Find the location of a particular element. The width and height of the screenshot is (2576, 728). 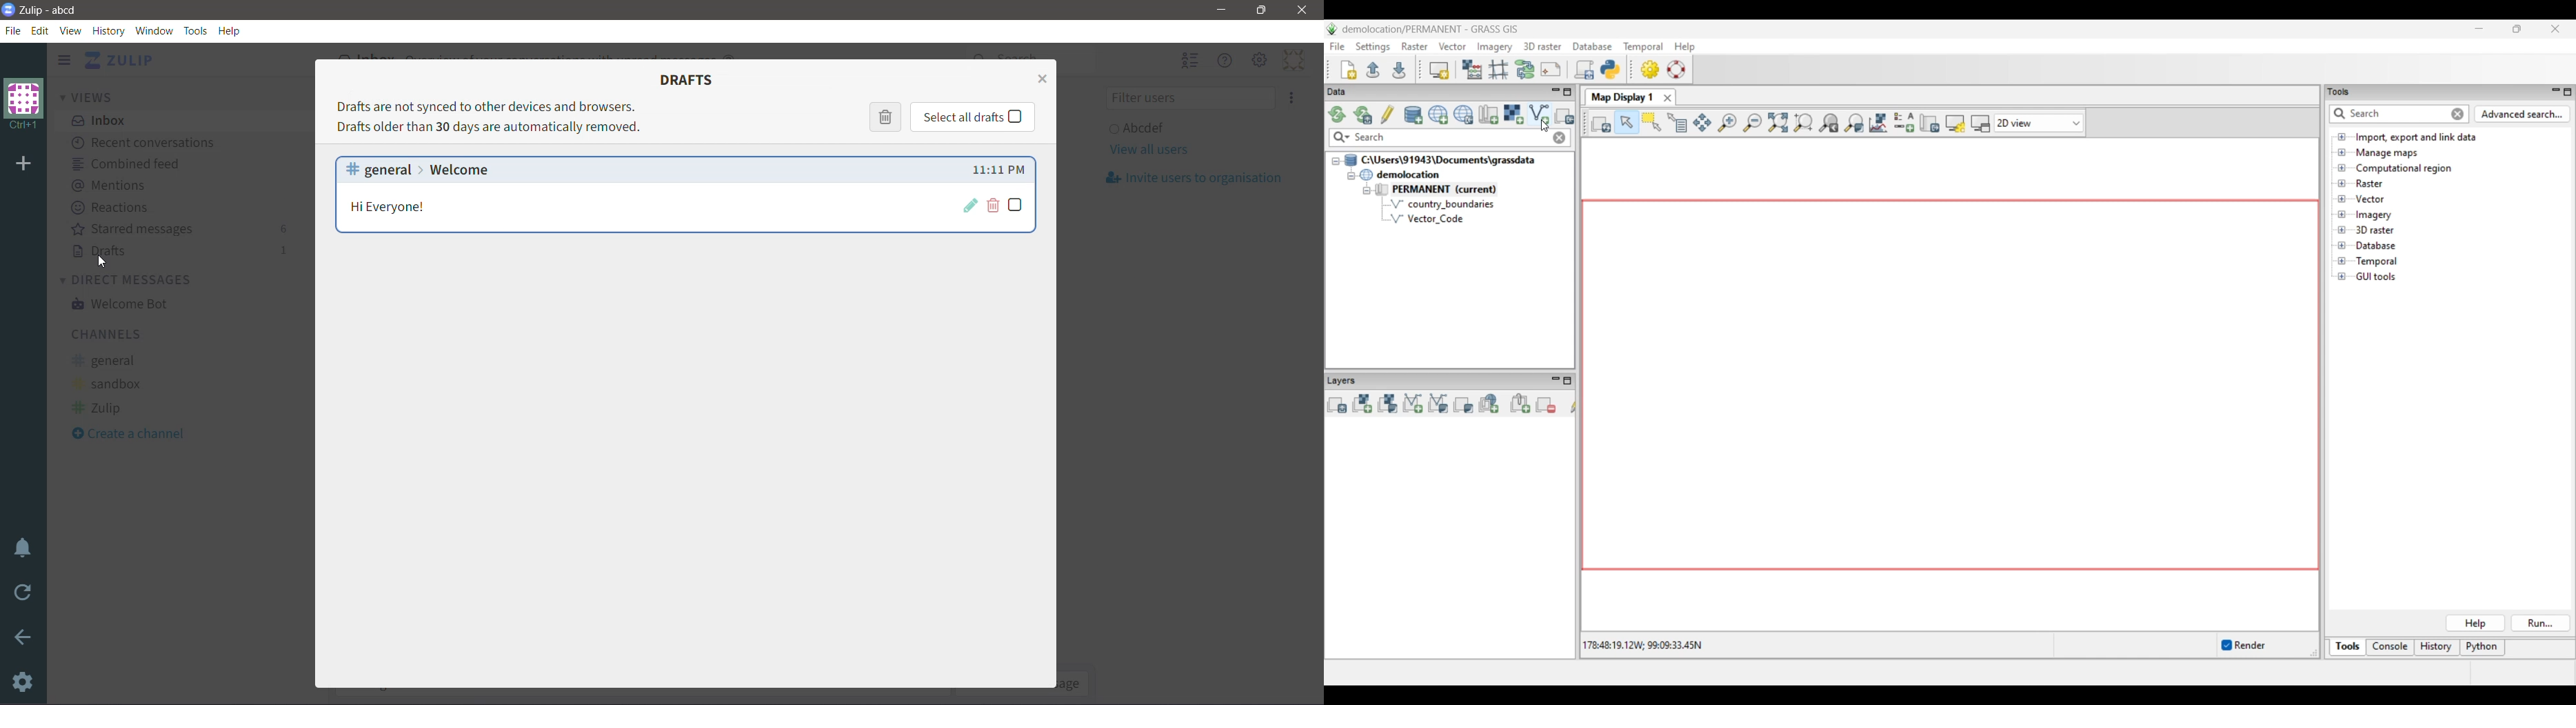

 is located at coordinates (1044, 79).